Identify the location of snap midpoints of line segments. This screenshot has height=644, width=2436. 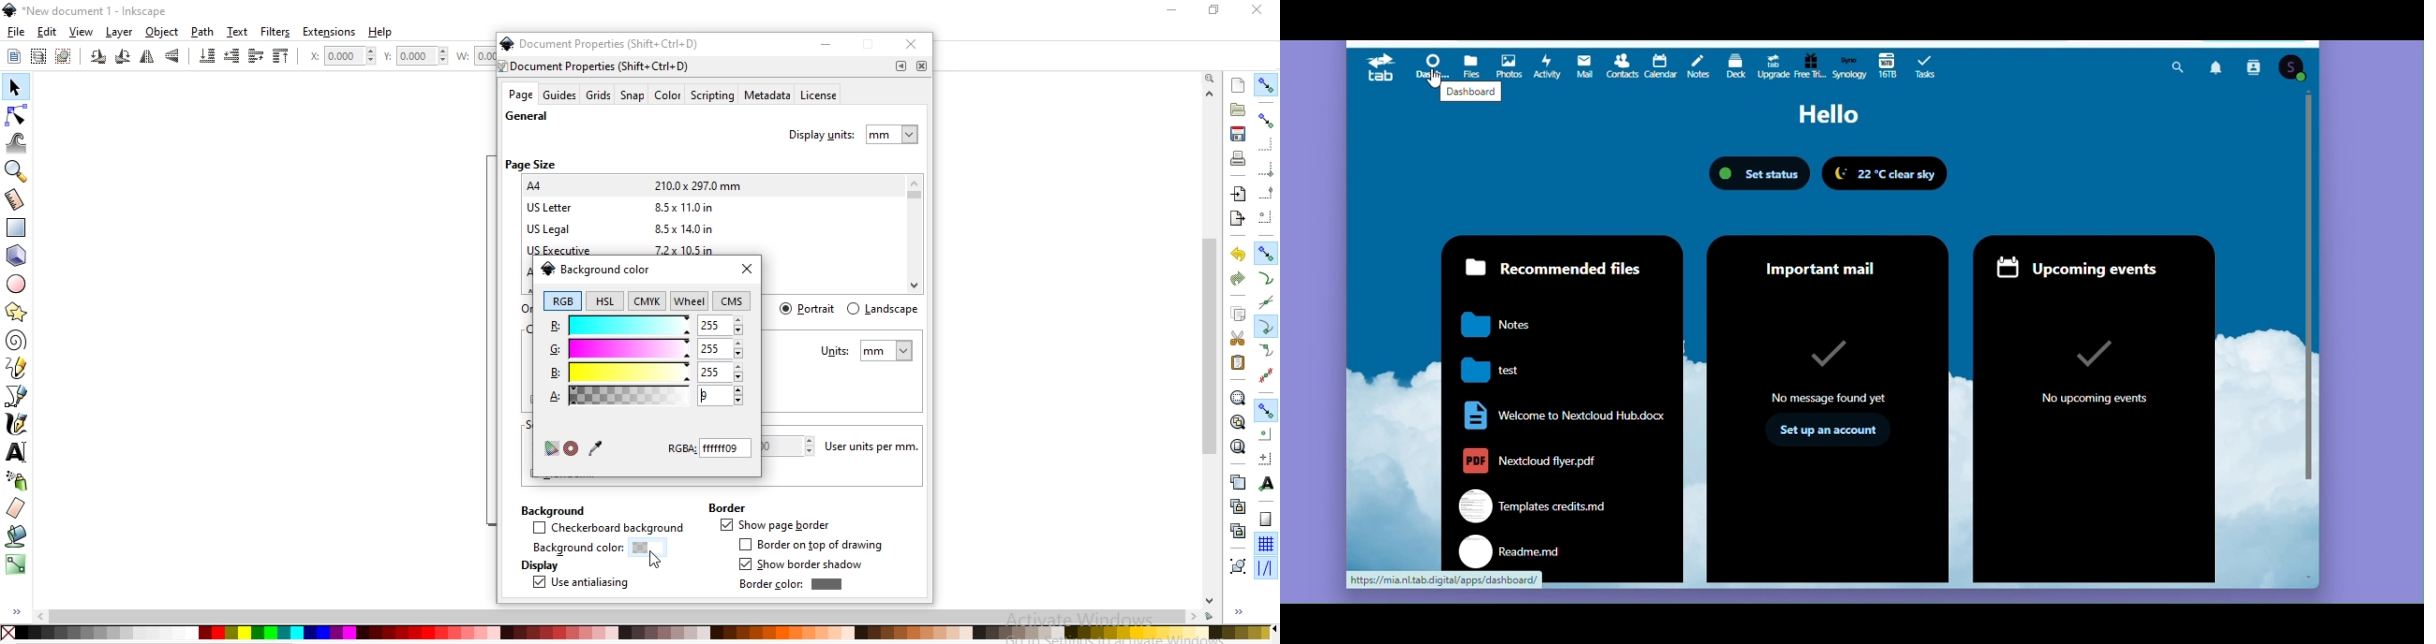
(1264, 375).